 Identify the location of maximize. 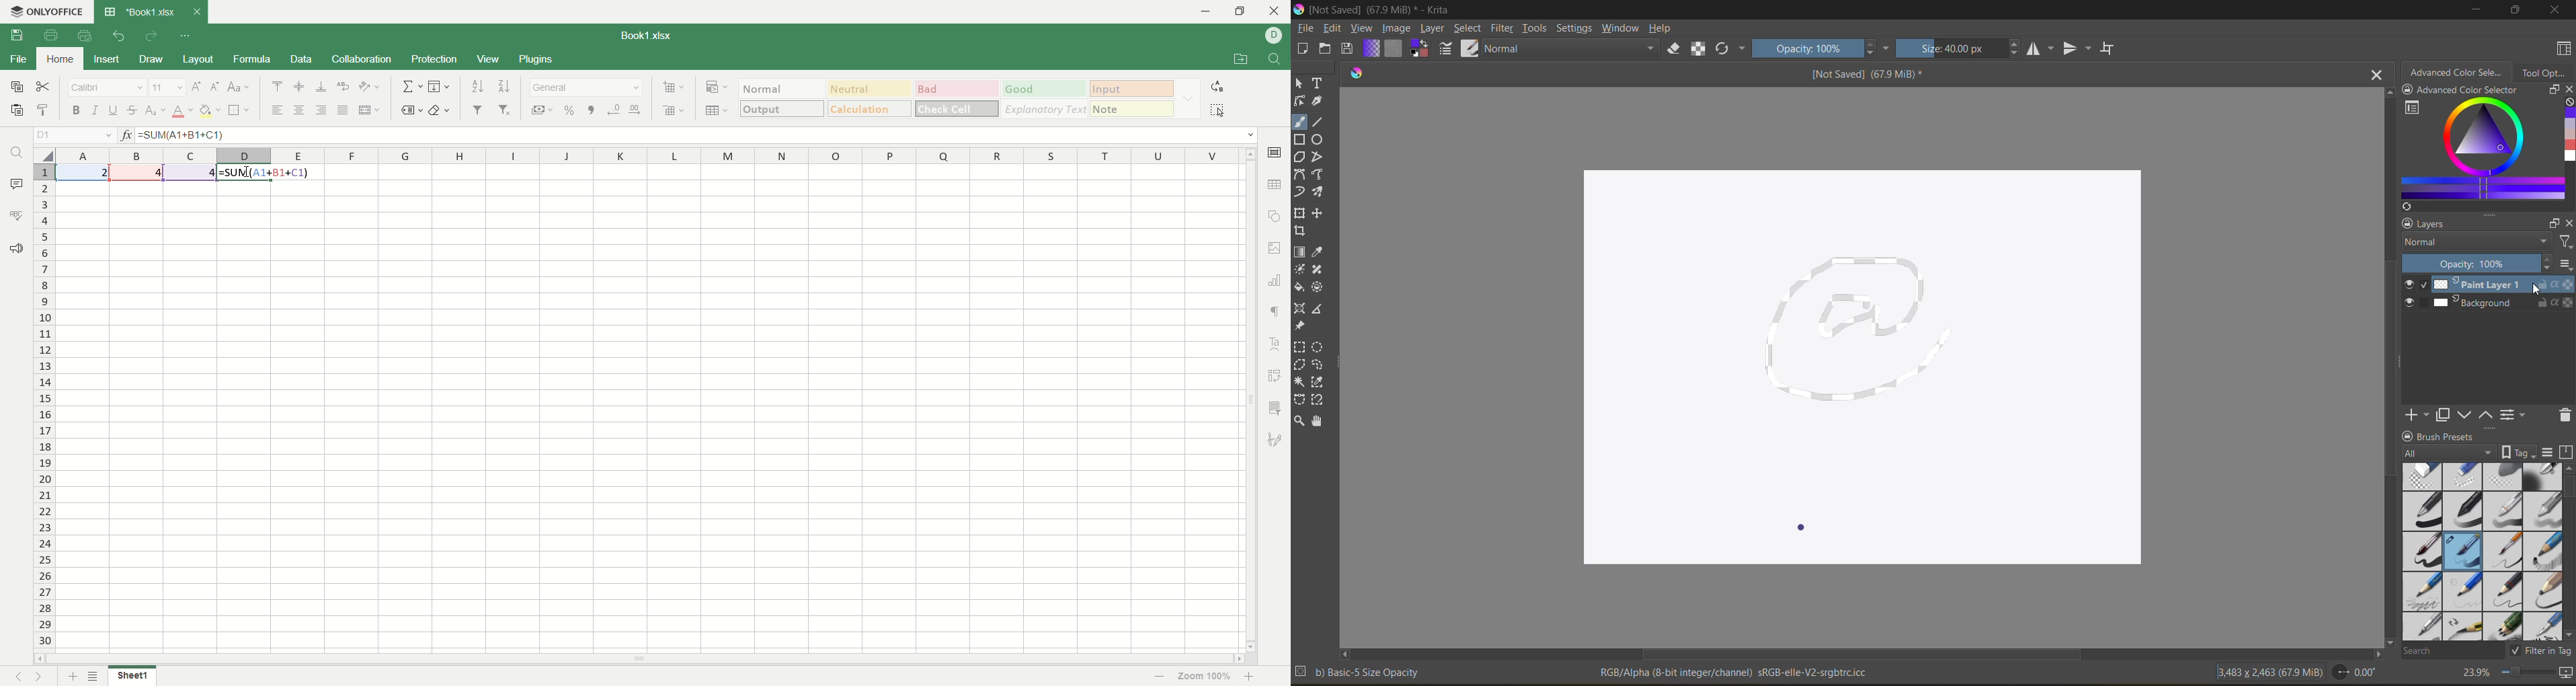
(1244, 11).